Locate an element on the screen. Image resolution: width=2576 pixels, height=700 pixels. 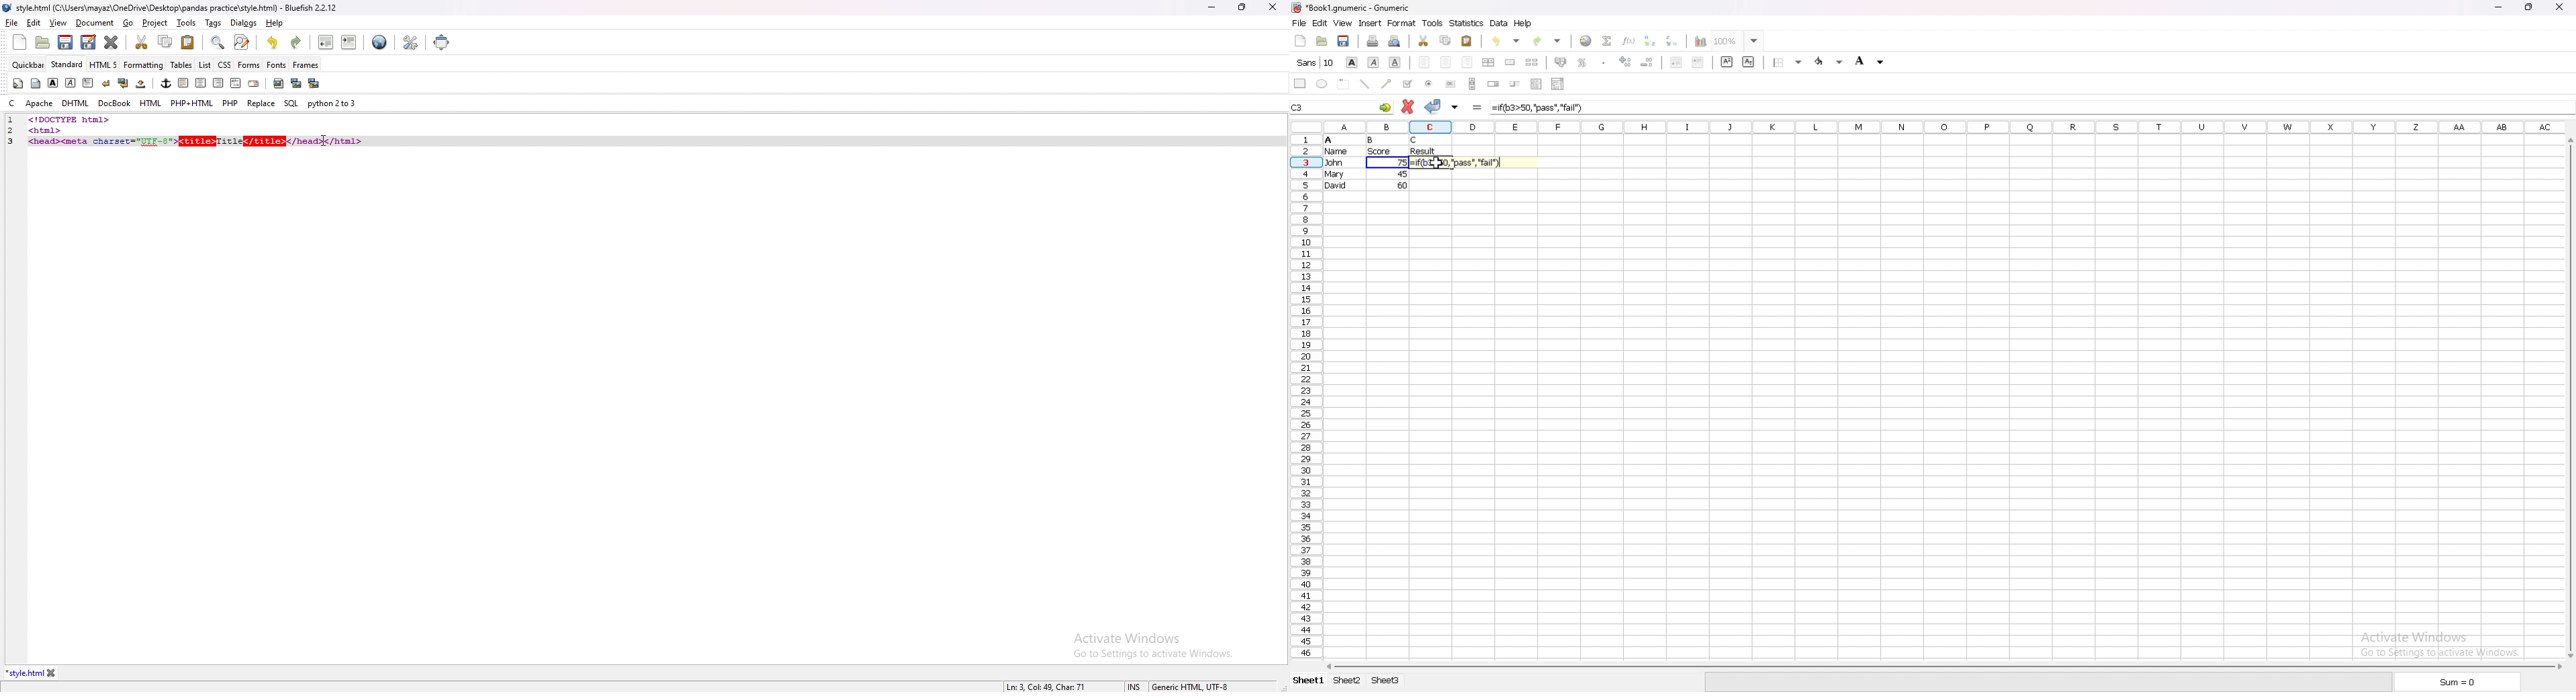
slider is located at coordinates (1516, 83).